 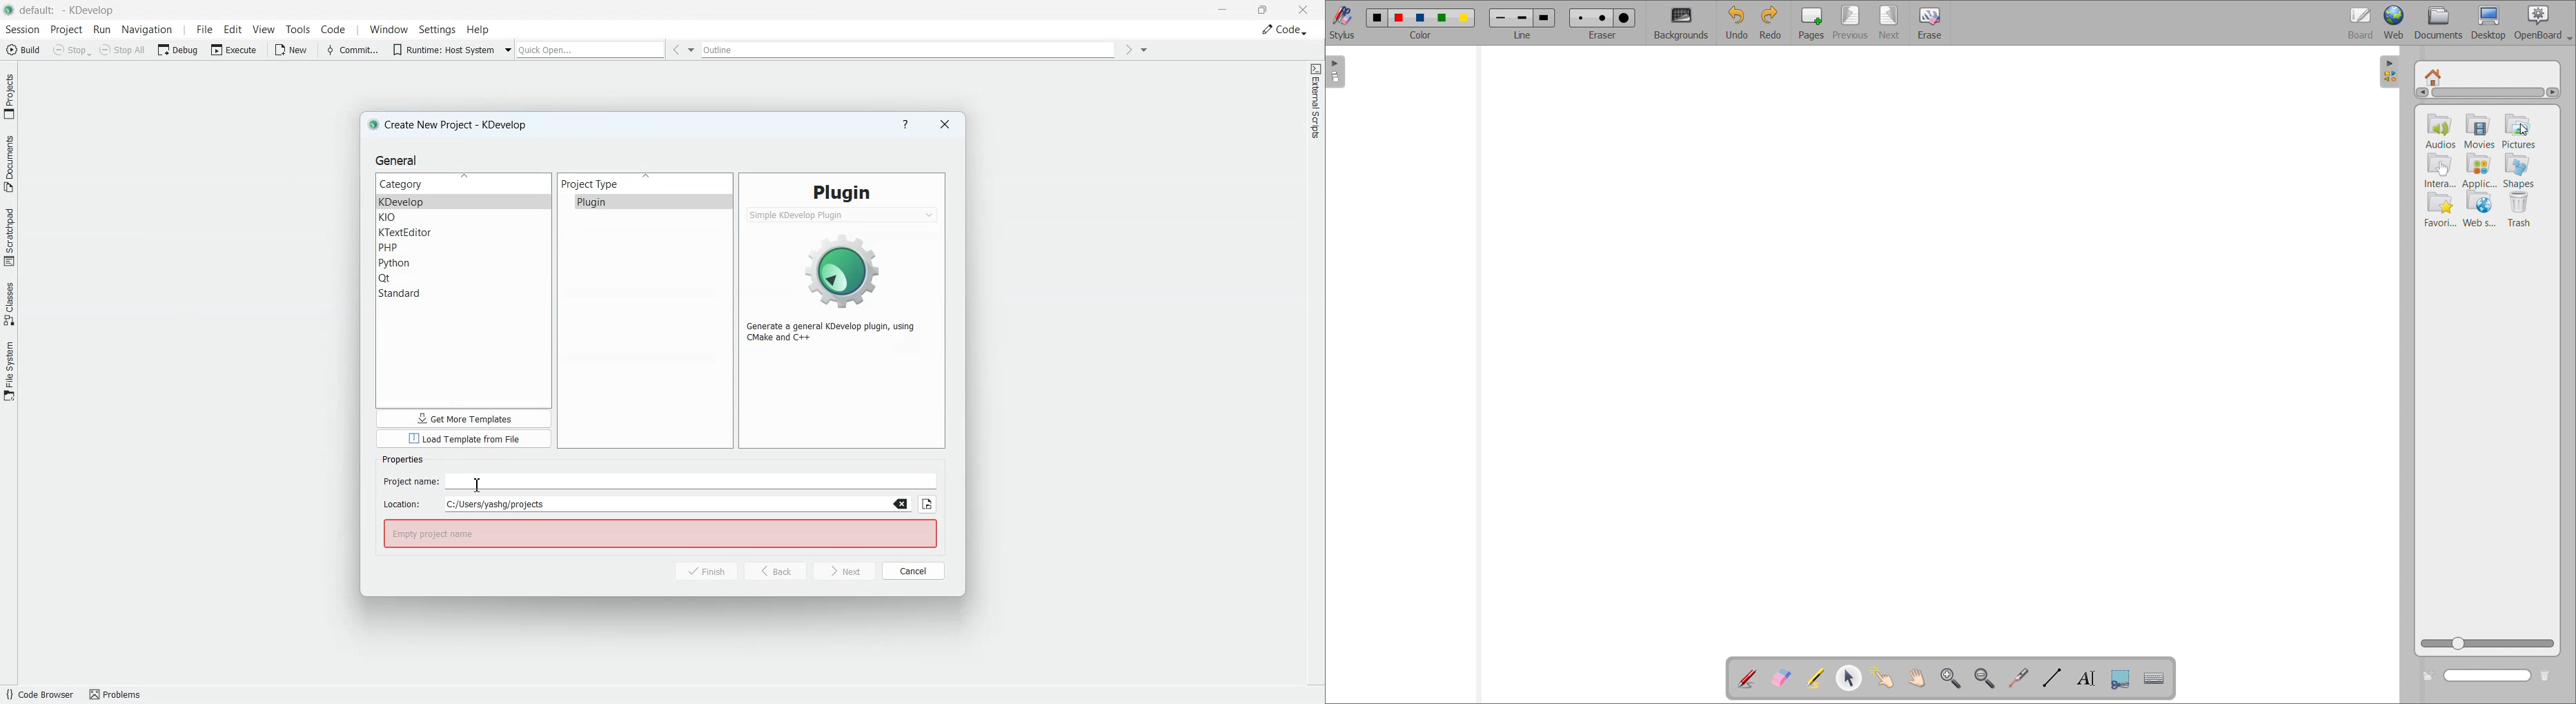 I want to click on Text, so click(x=660, y=534).